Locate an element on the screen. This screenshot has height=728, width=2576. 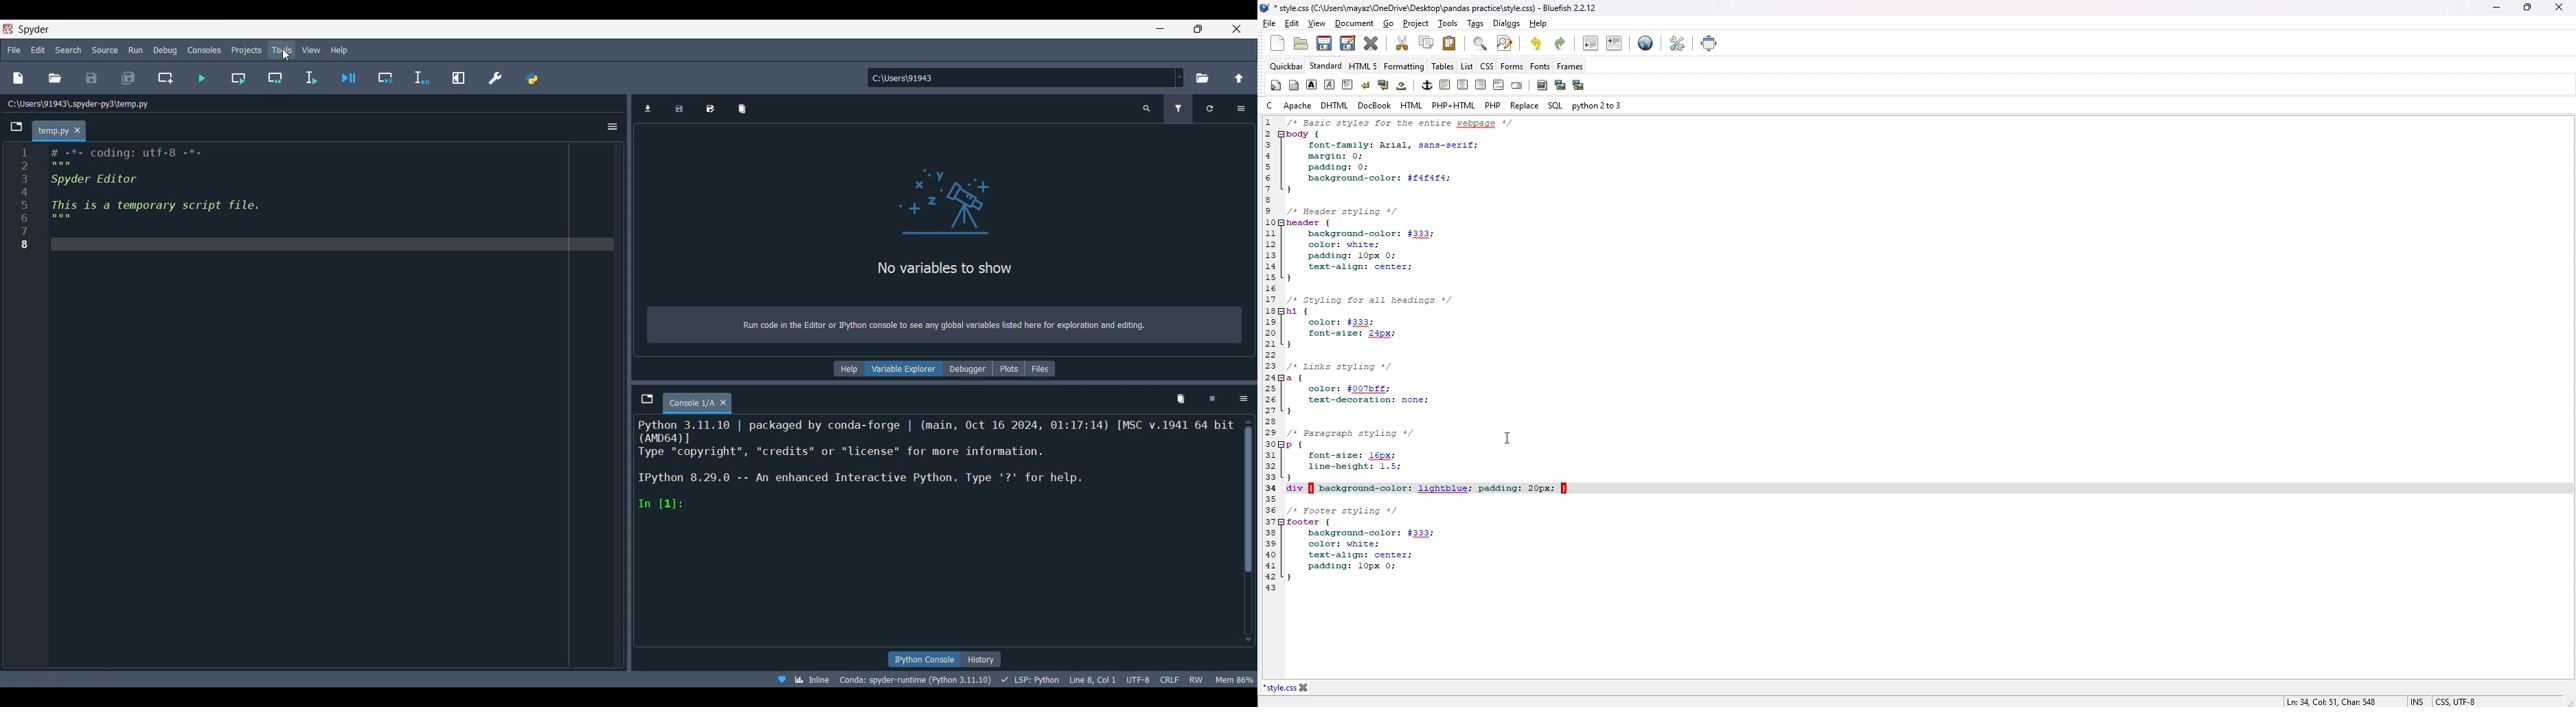
Close tab is located at coordinates (77, 131).